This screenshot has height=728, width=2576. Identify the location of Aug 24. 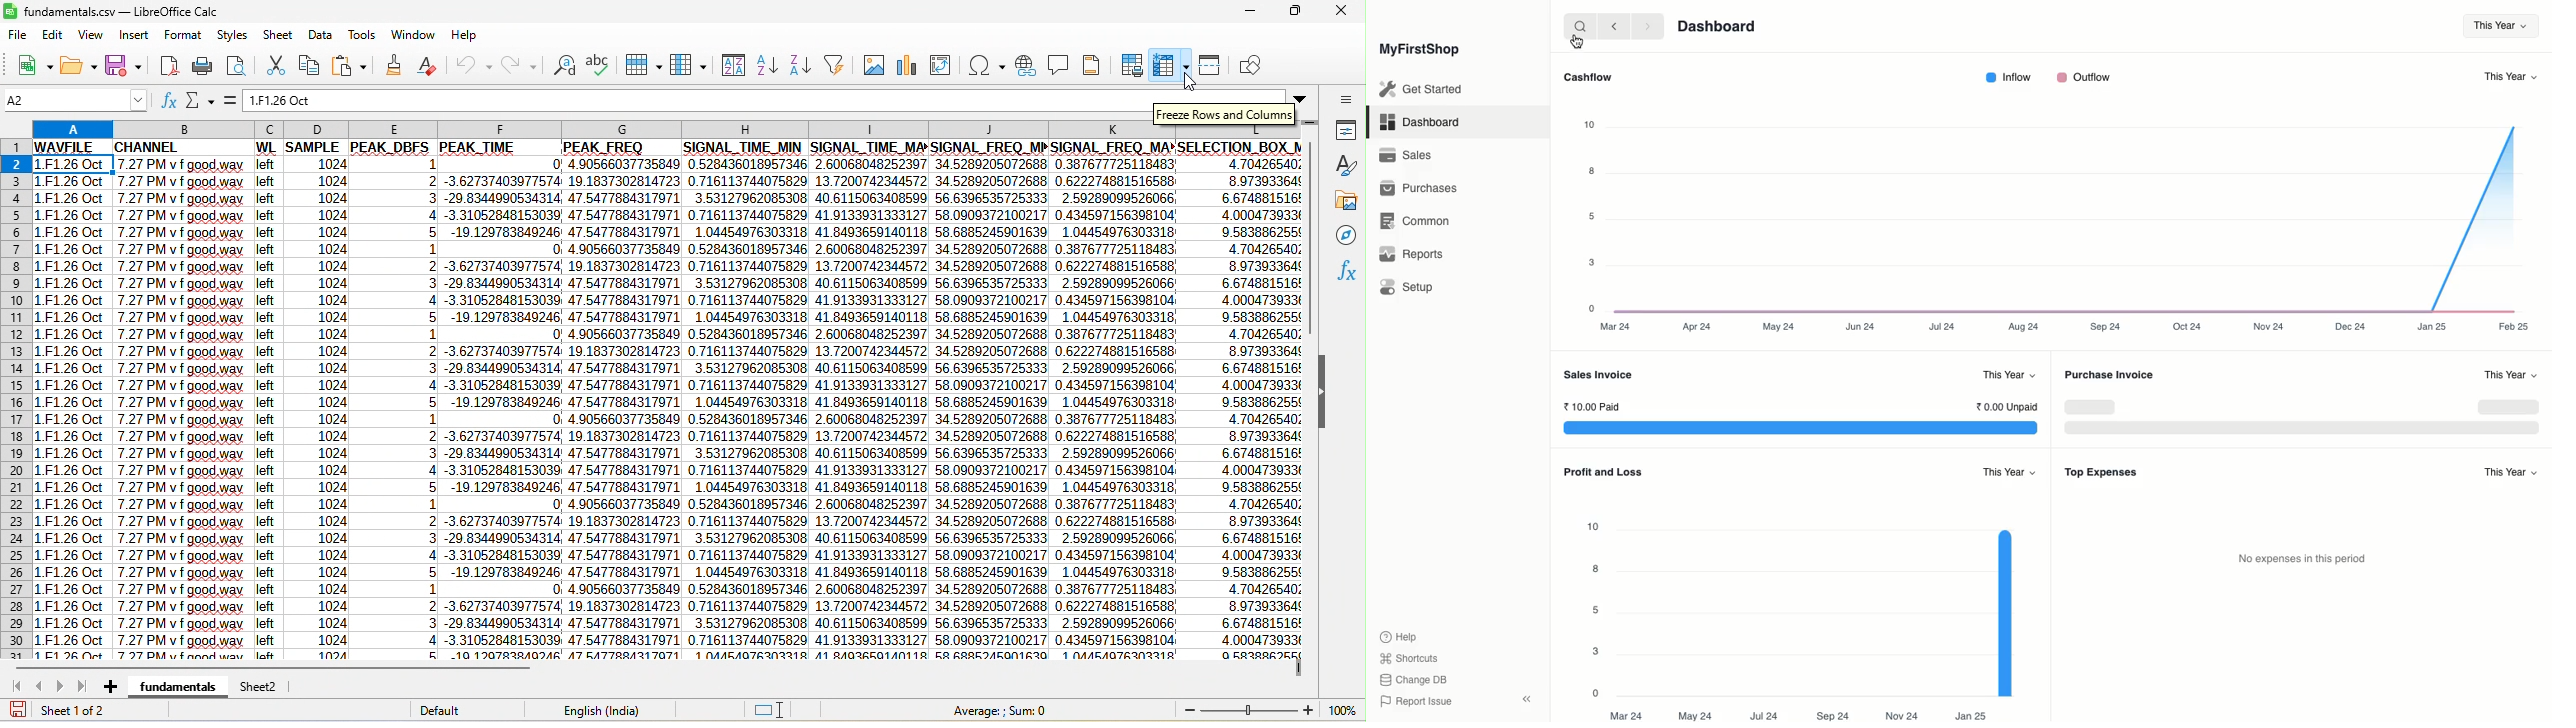
(2025, 326).